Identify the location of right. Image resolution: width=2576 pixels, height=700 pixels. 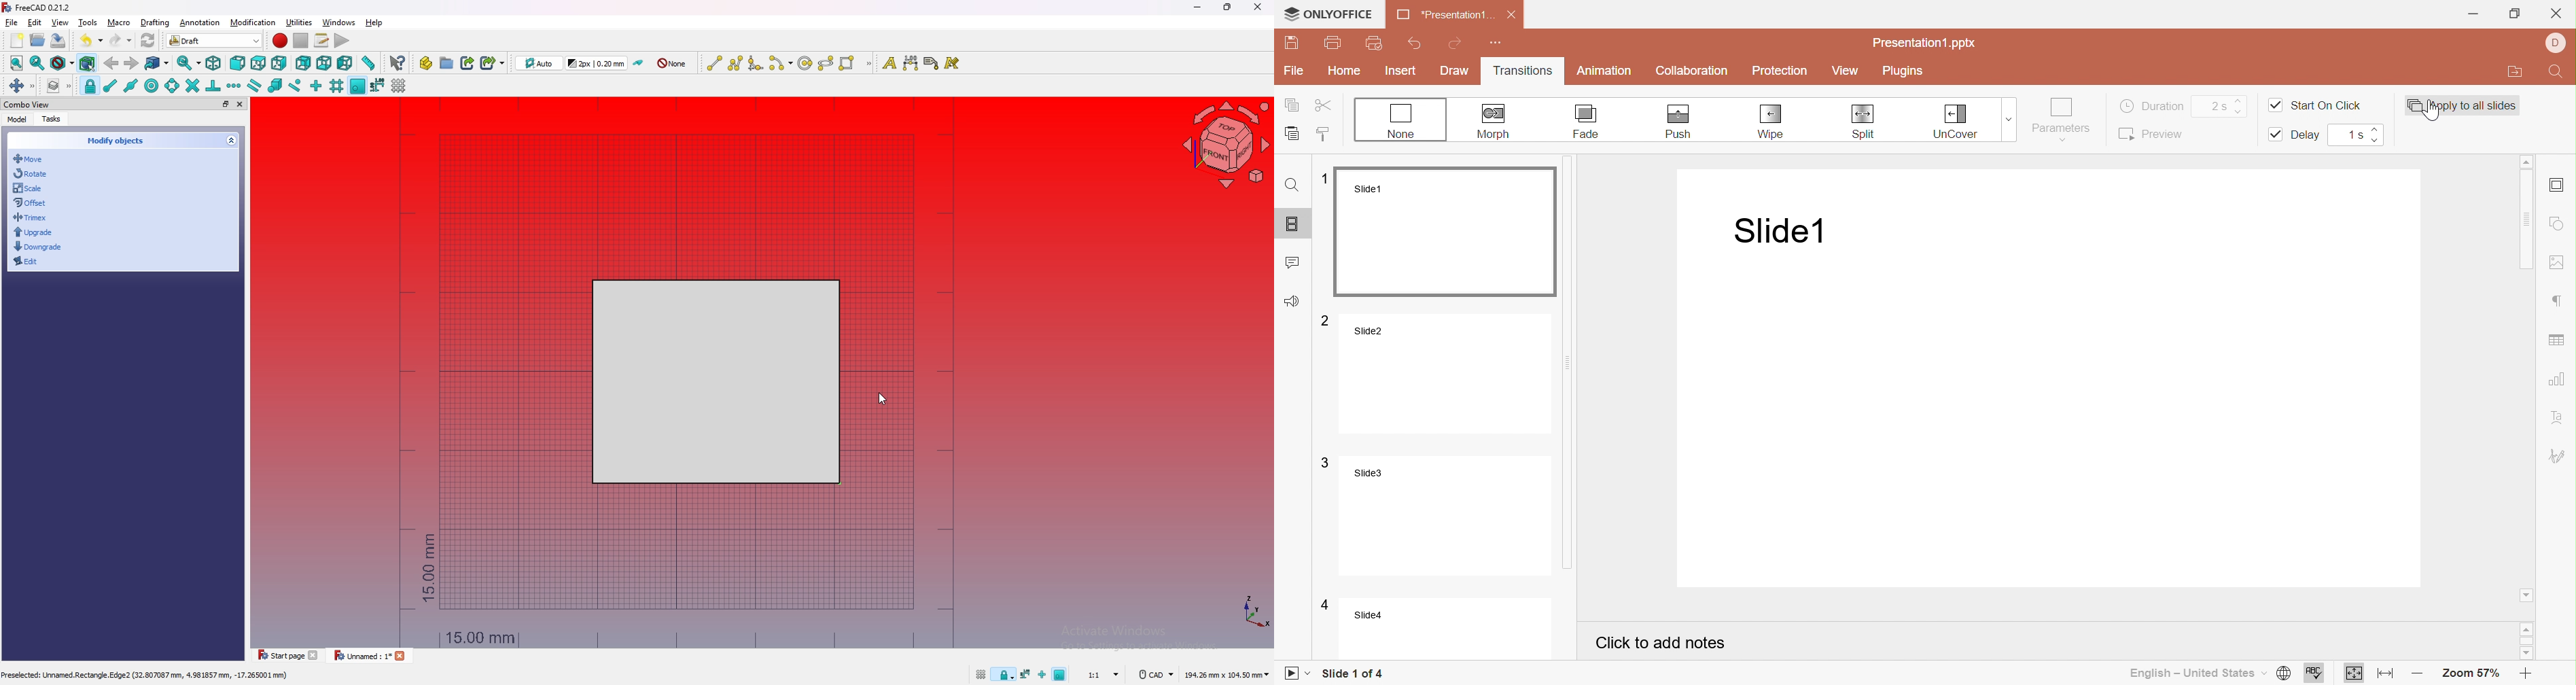
(279, 64).